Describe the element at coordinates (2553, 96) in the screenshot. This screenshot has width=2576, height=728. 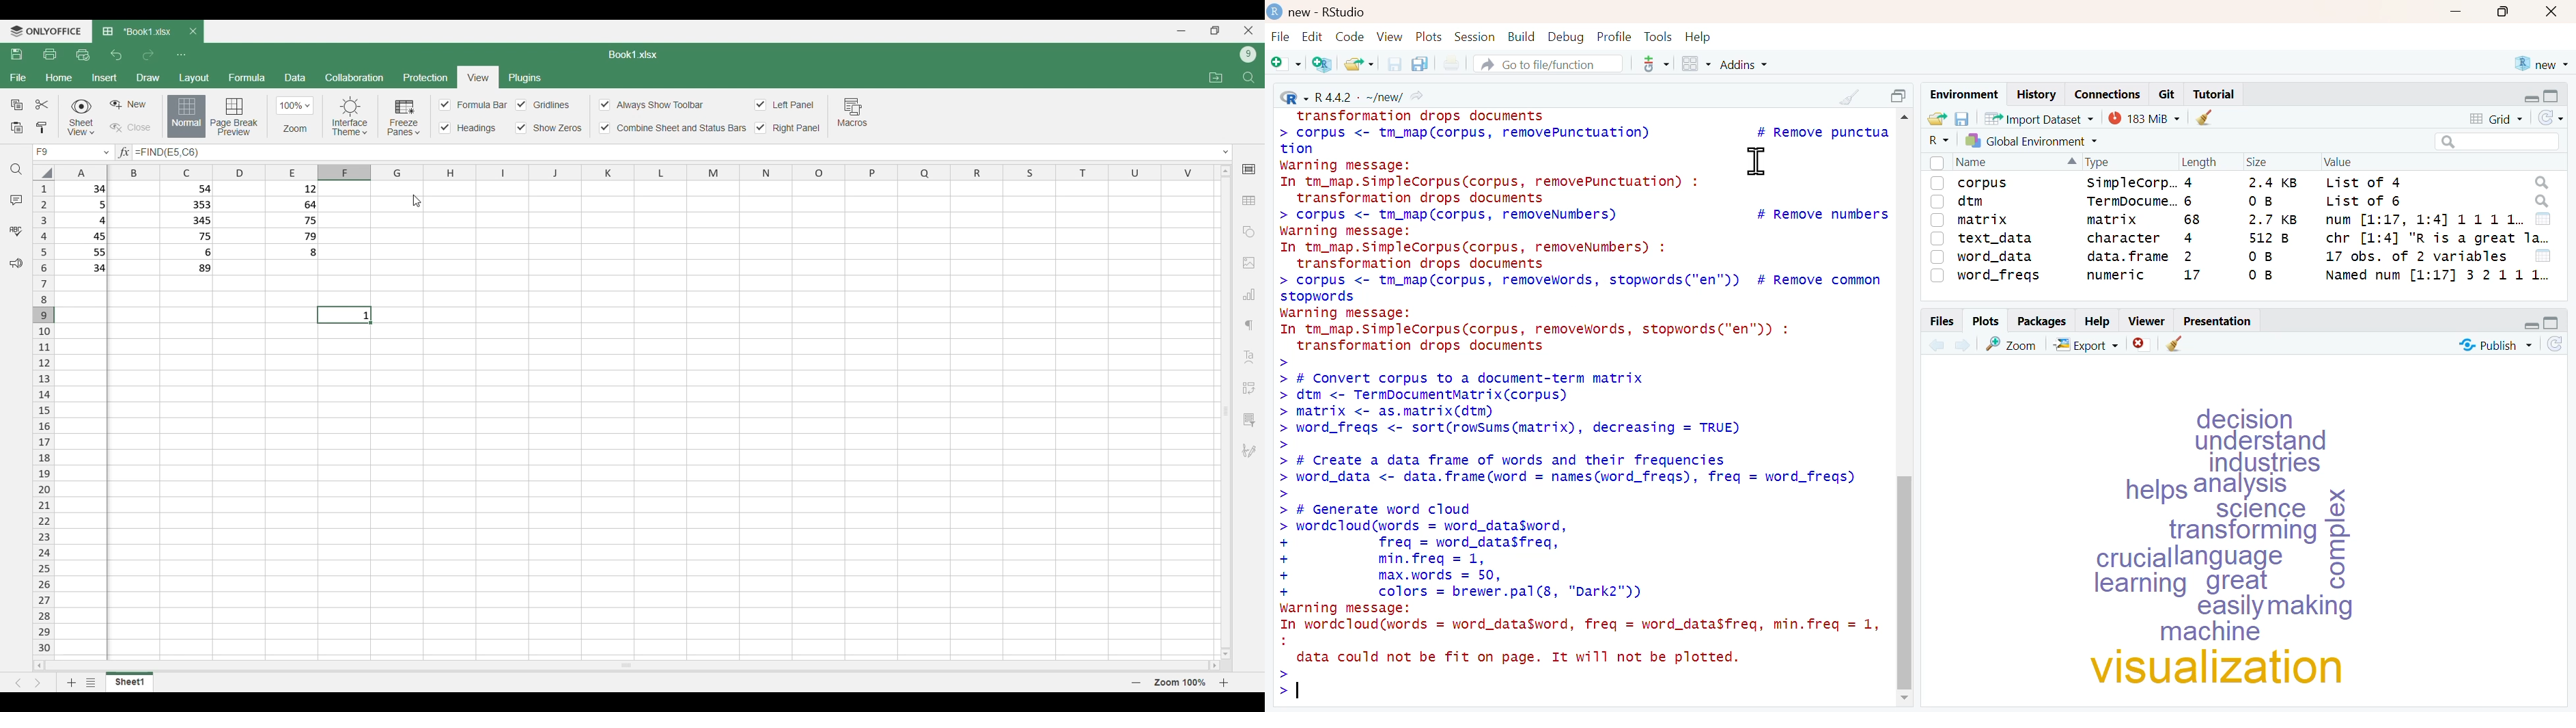
I see `full screen` at that location.